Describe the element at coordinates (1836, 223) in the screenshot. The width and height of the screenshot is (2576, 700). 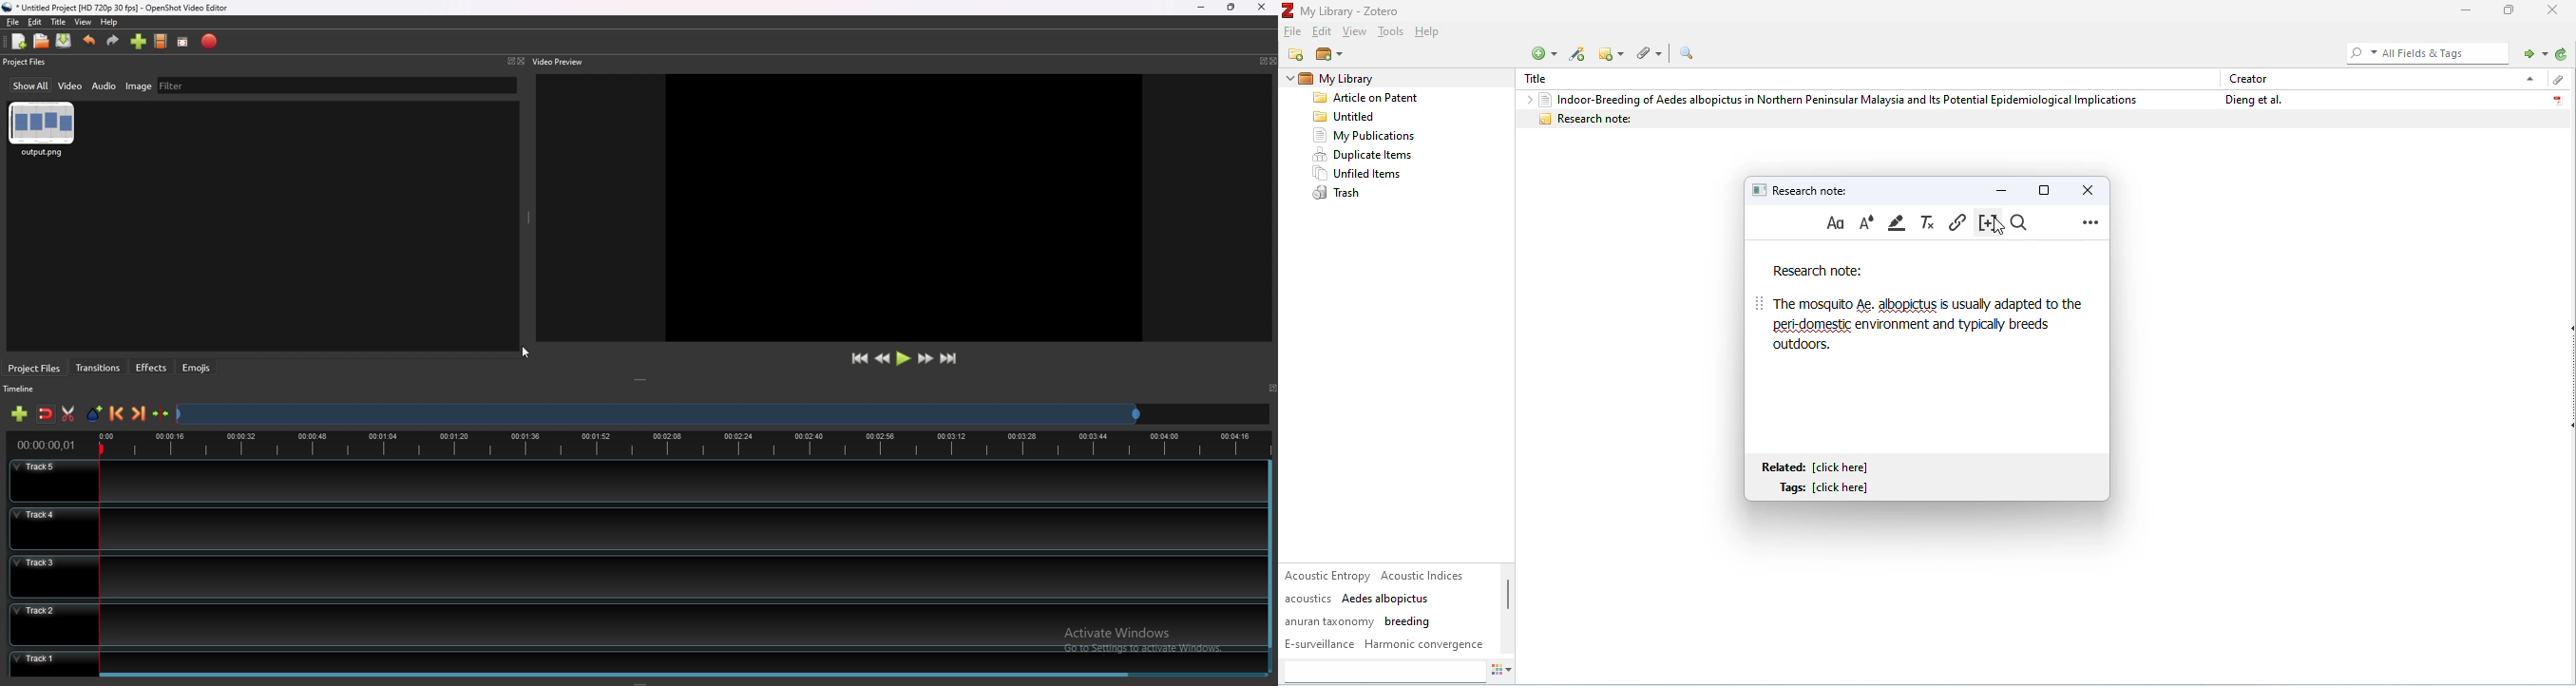
I see `format text` at that location.